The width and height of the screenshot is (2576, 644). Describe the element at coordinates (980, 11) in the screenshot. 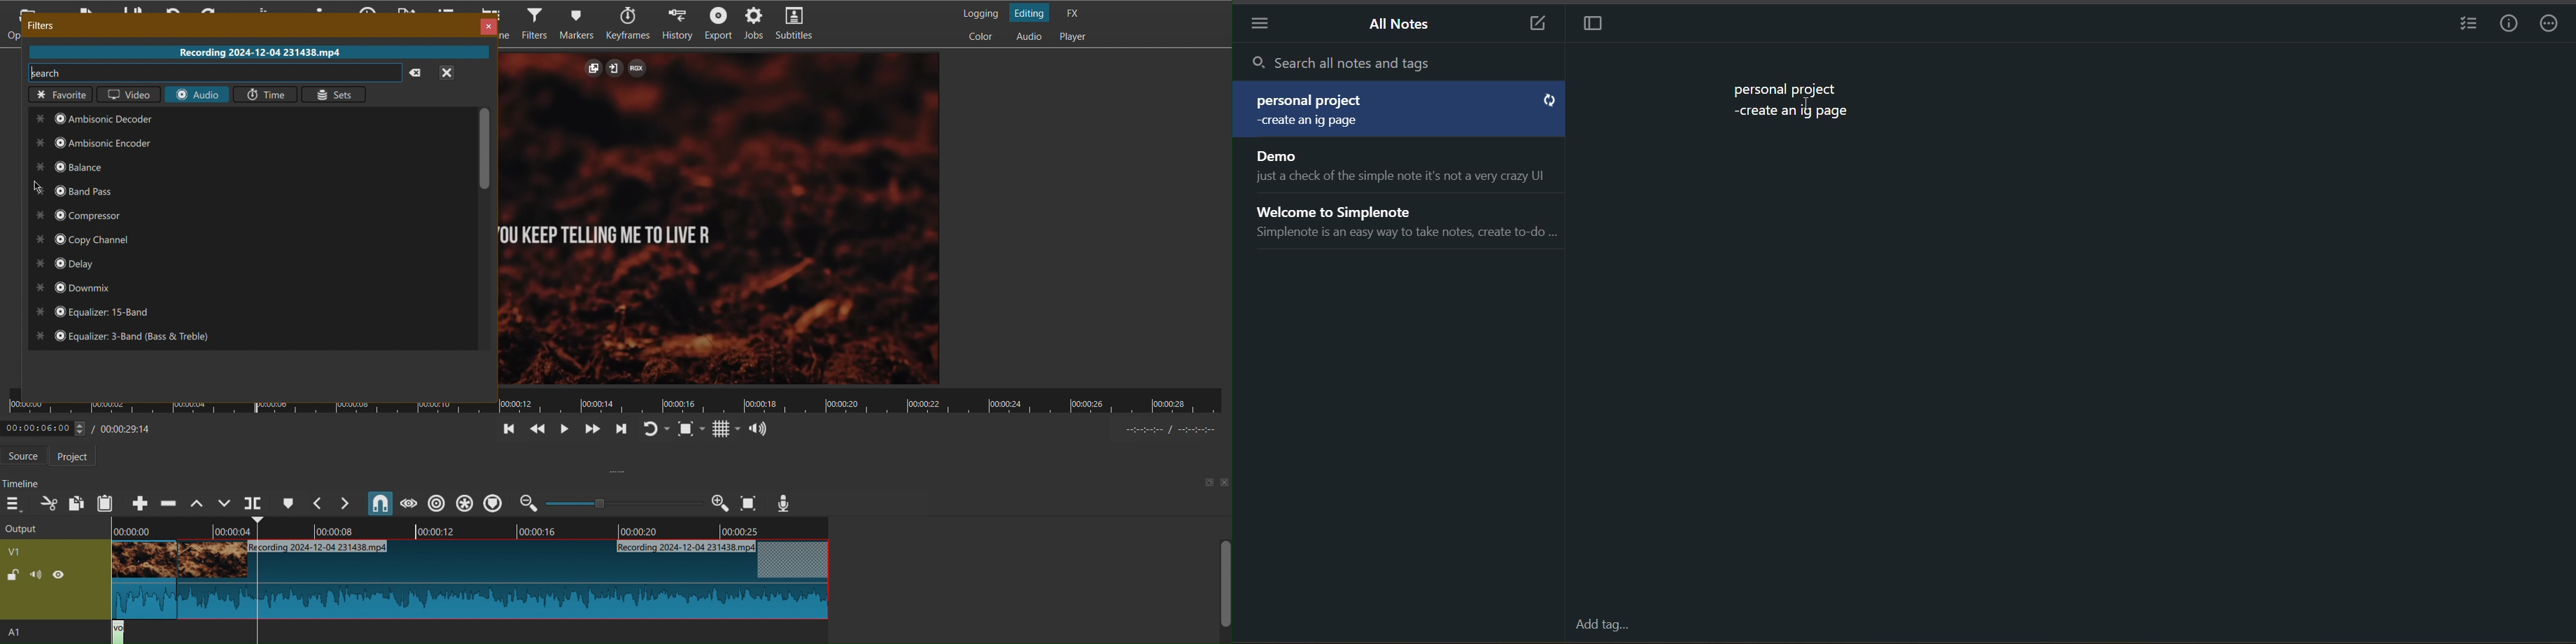

I see `Logging` at that location.